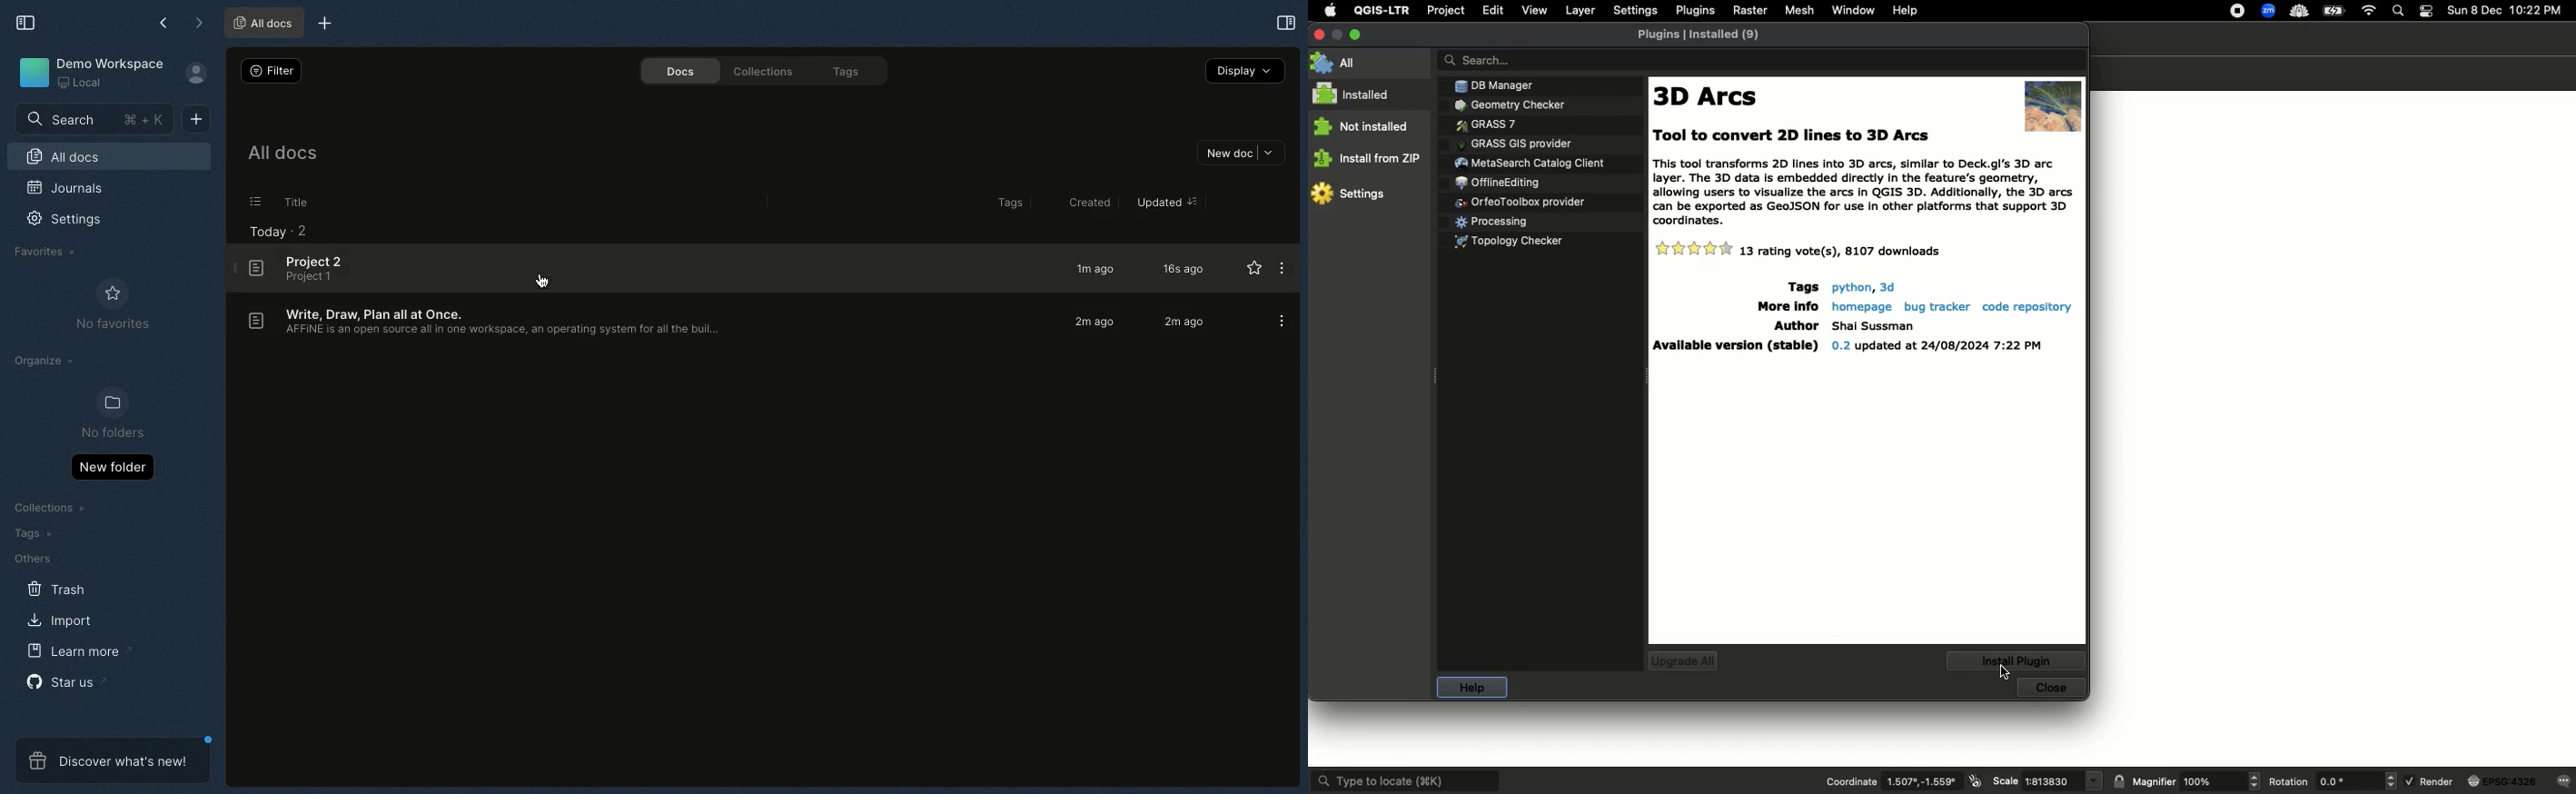 Image resolution: width=2576 pixels, height=812 pixels. What do you see at coordinates (295, 202) in the screenshot?
I see `Title` at bounding box center [295, 202].